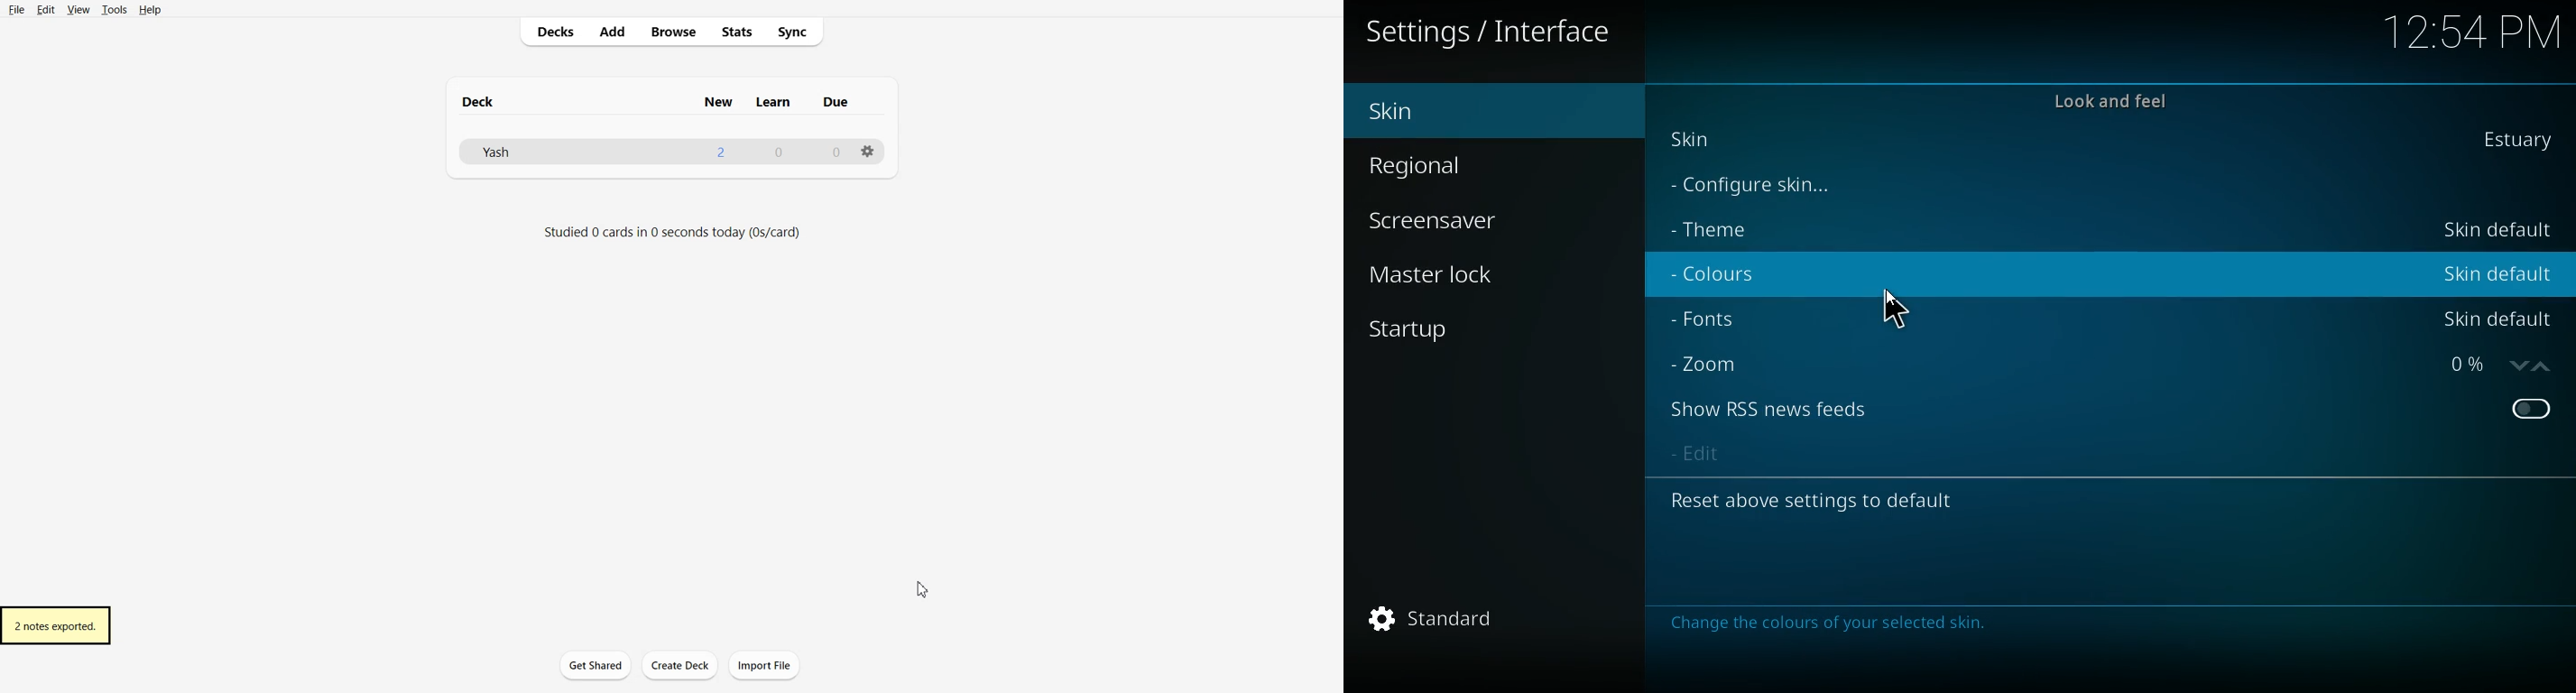  What do you see at coordinates (1457, 166) in the screenshot?
I see `regional` at bounding box center [1457, 166].